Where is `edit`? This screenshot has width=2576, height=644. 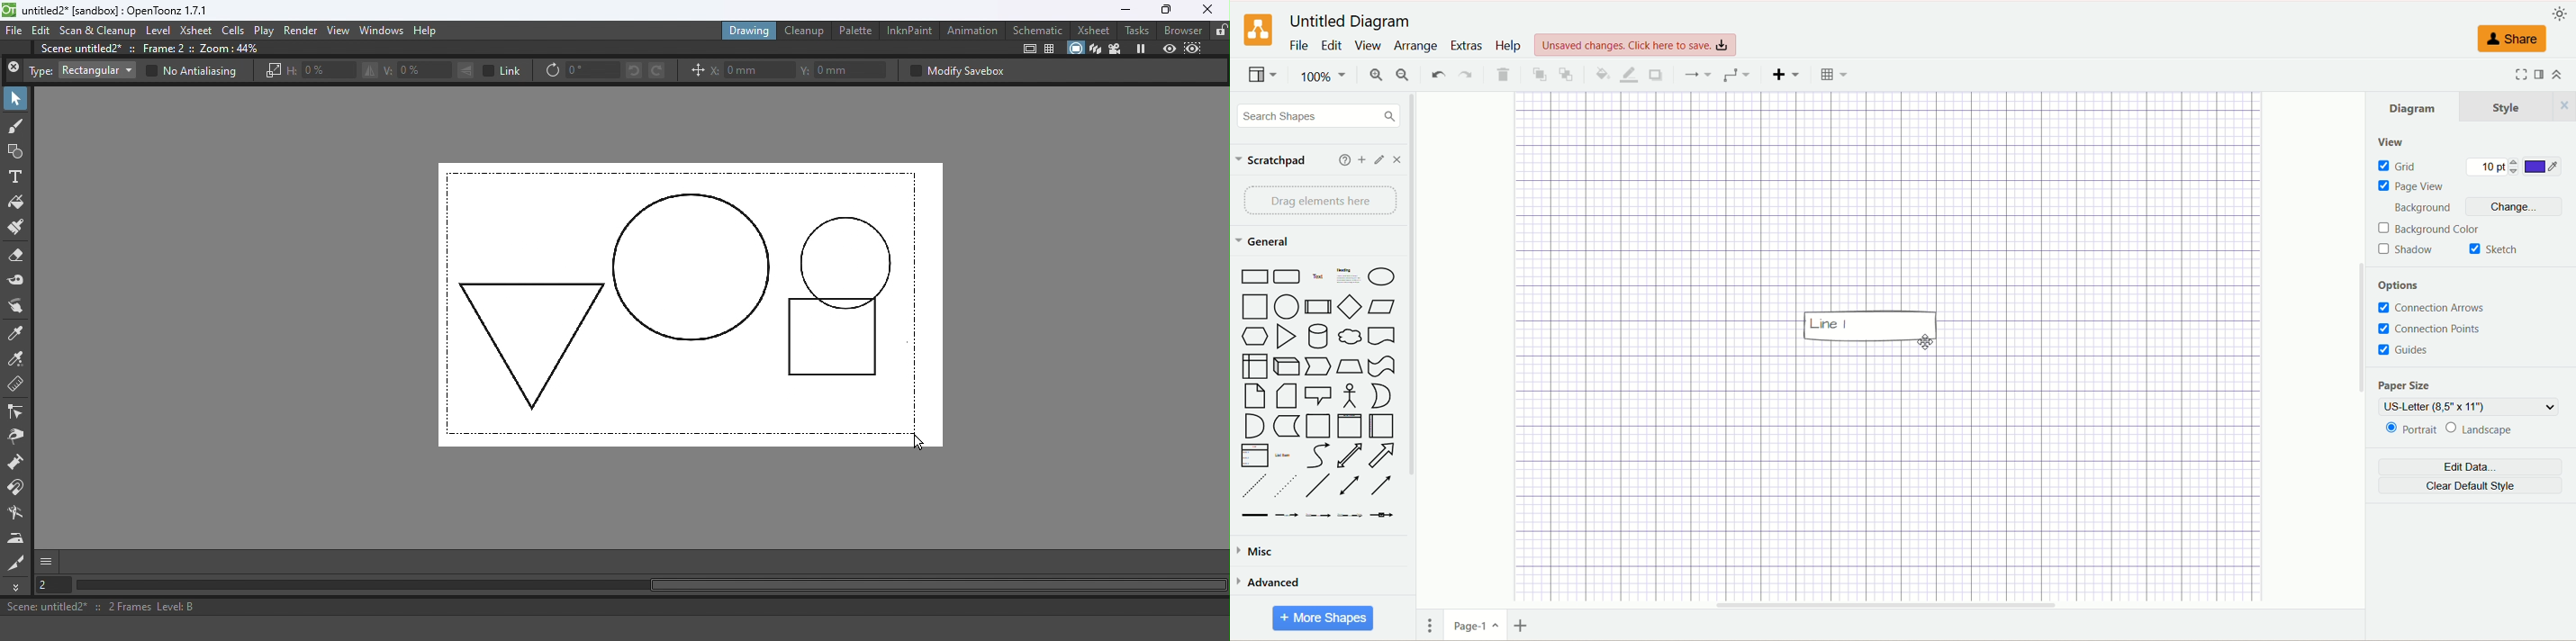
edit is located at coordinates (1330, 46).